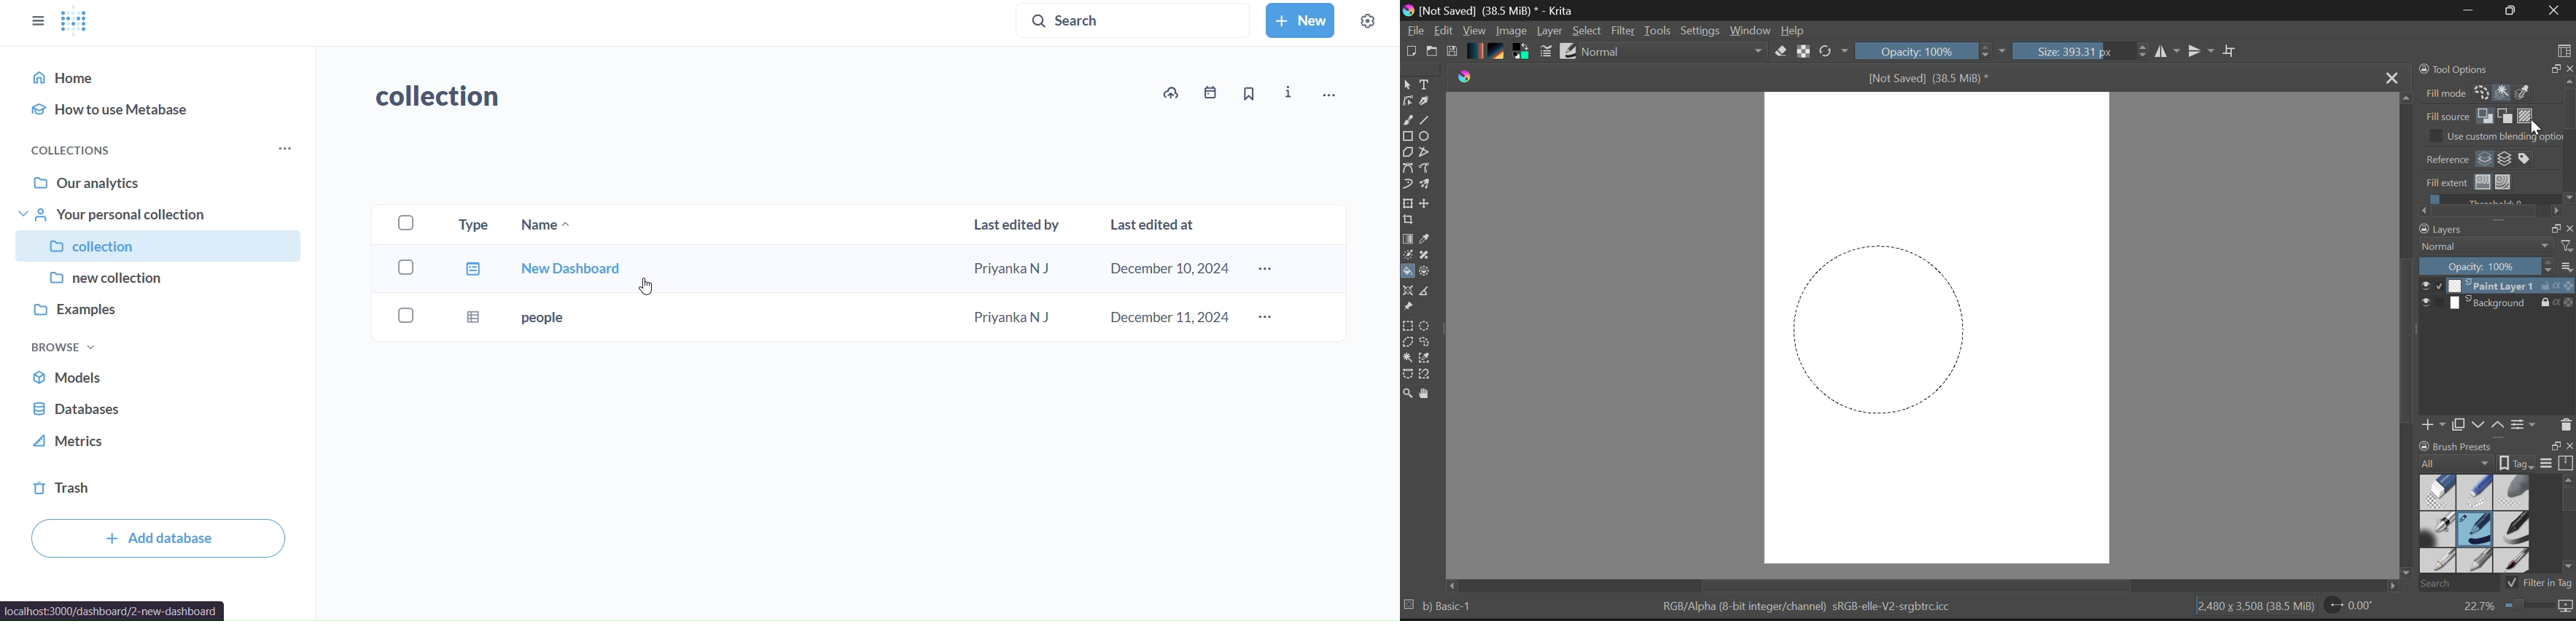 This screenshot has height=644, width=2576. Describe the element at coordinates (1701, 31) in the screenshot. I see `Settings` at that location.